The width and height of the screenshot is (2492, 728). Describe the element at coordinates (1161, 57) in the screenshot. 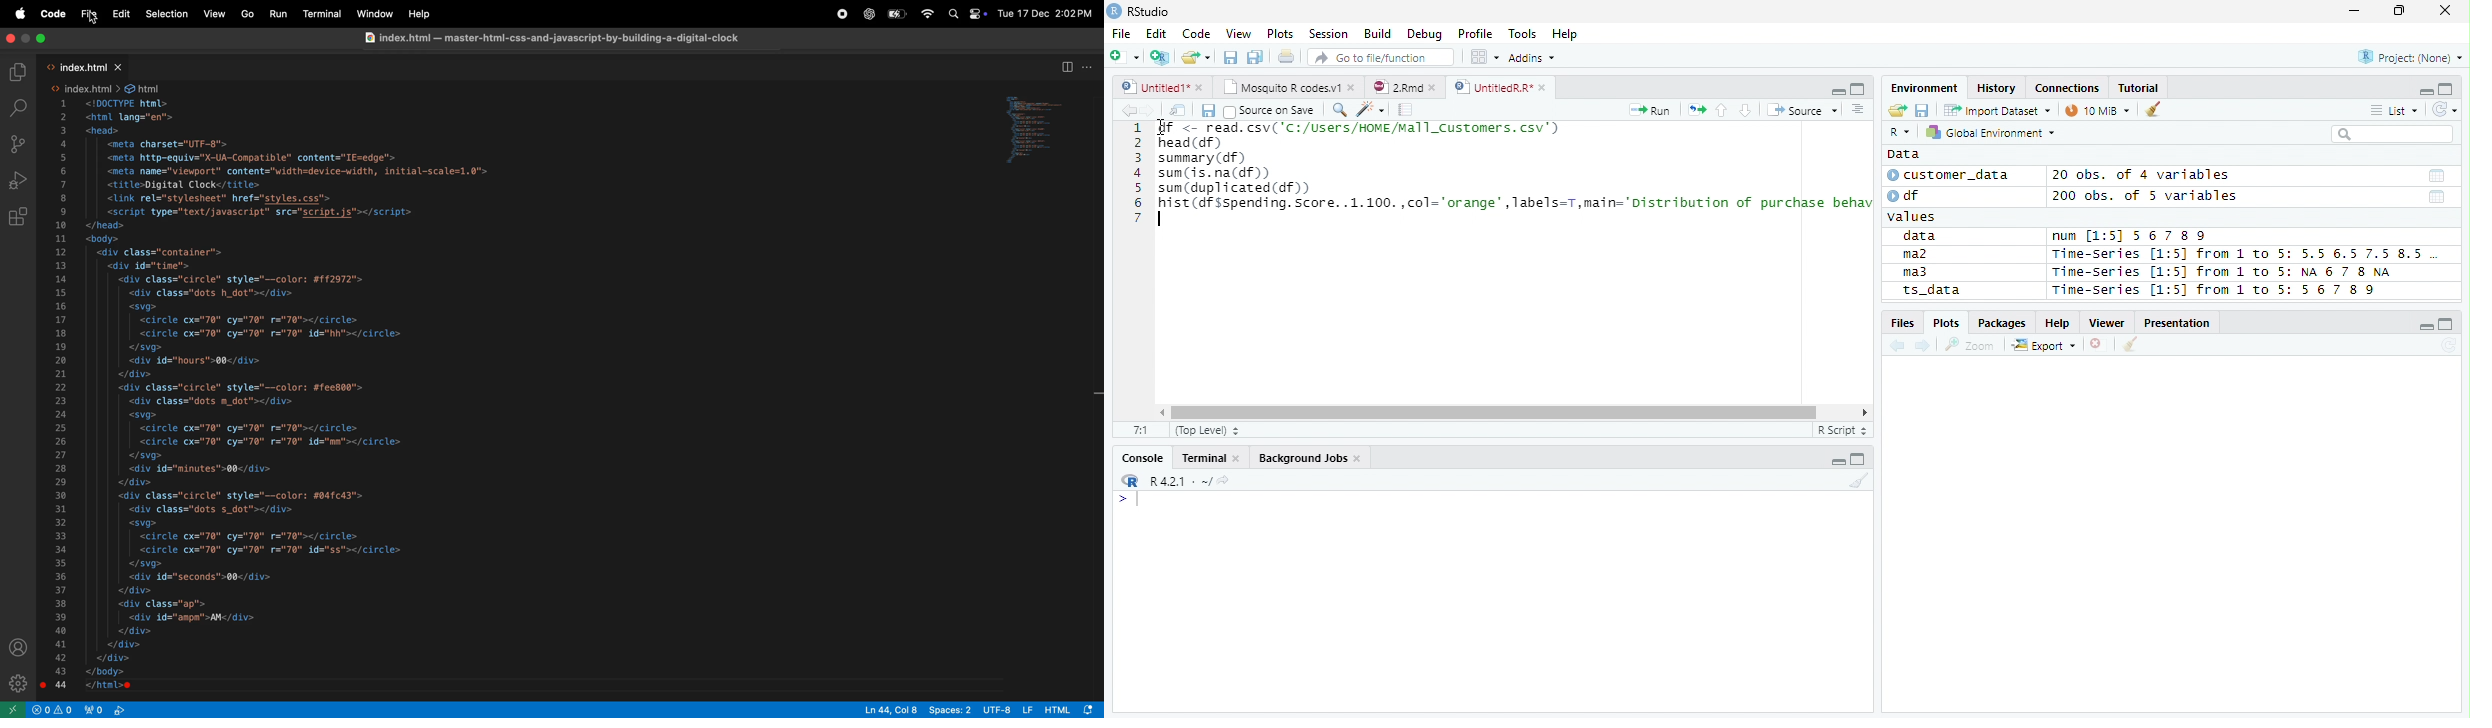

I see `Create Project` at that location.